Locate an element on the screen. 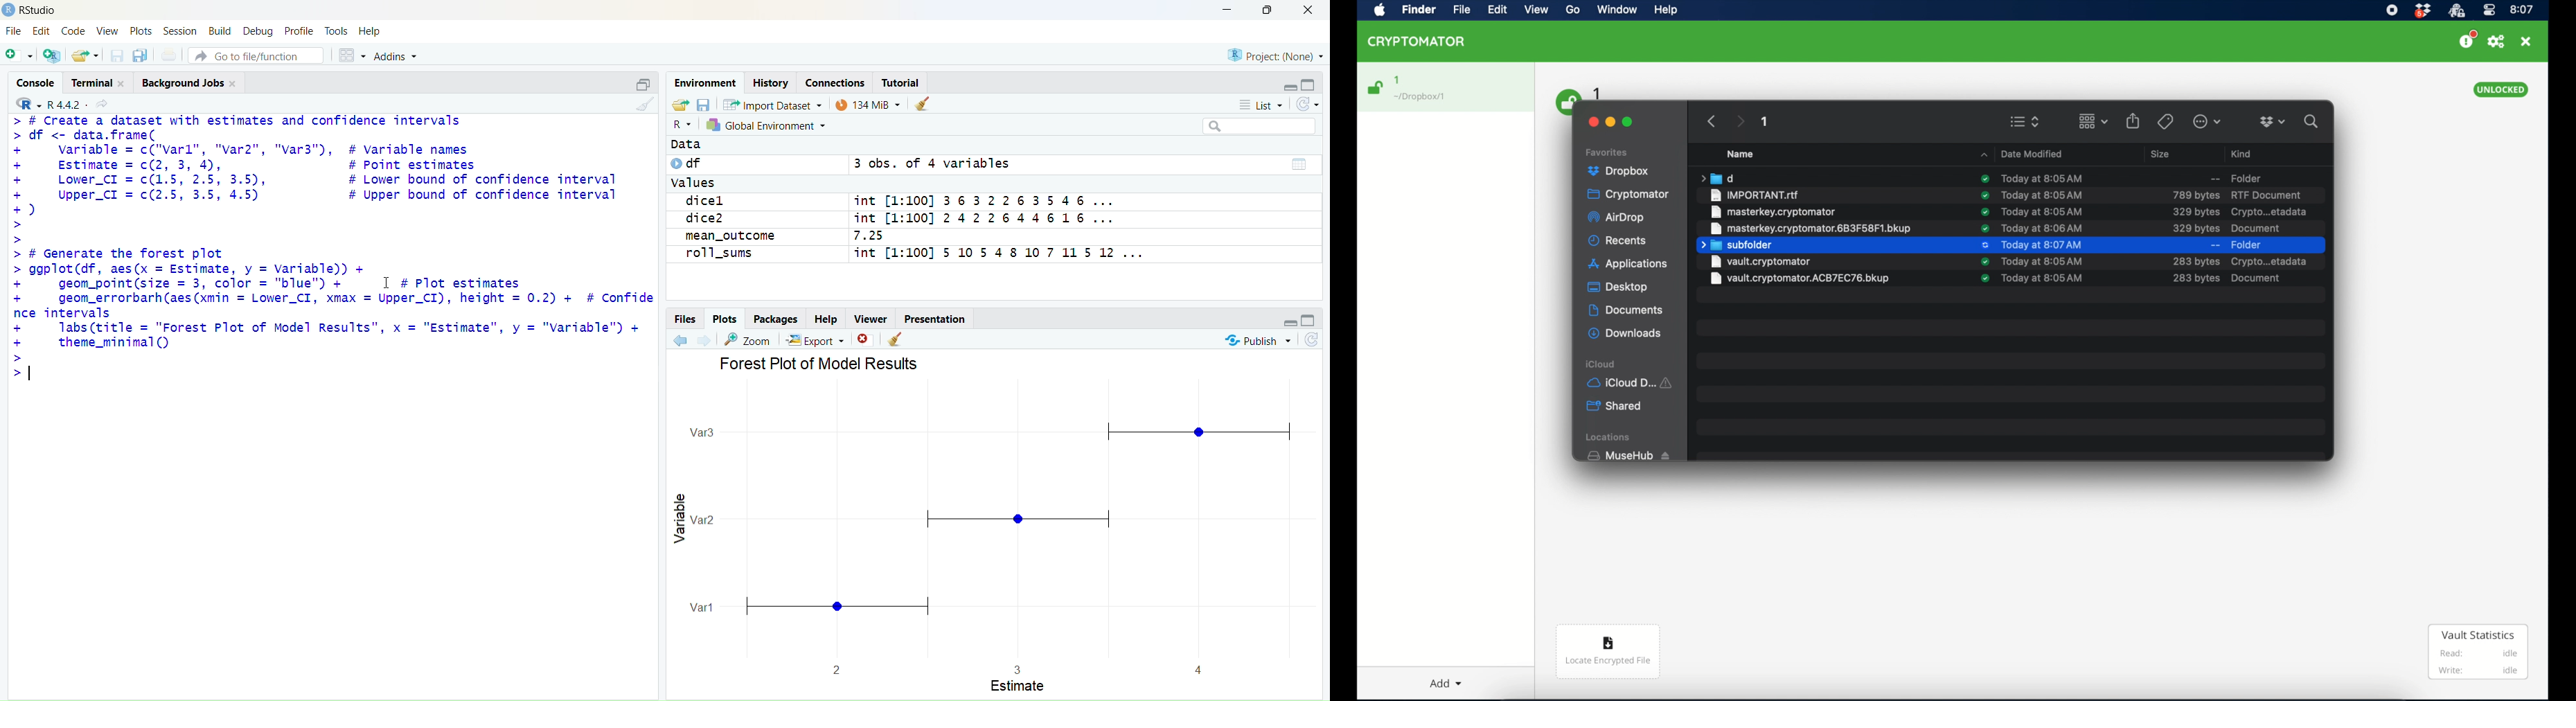 The height and width of the screenshot is (728, 2576). dice2 int [1:100] 2422644616... is located at coordinates (897, 218).